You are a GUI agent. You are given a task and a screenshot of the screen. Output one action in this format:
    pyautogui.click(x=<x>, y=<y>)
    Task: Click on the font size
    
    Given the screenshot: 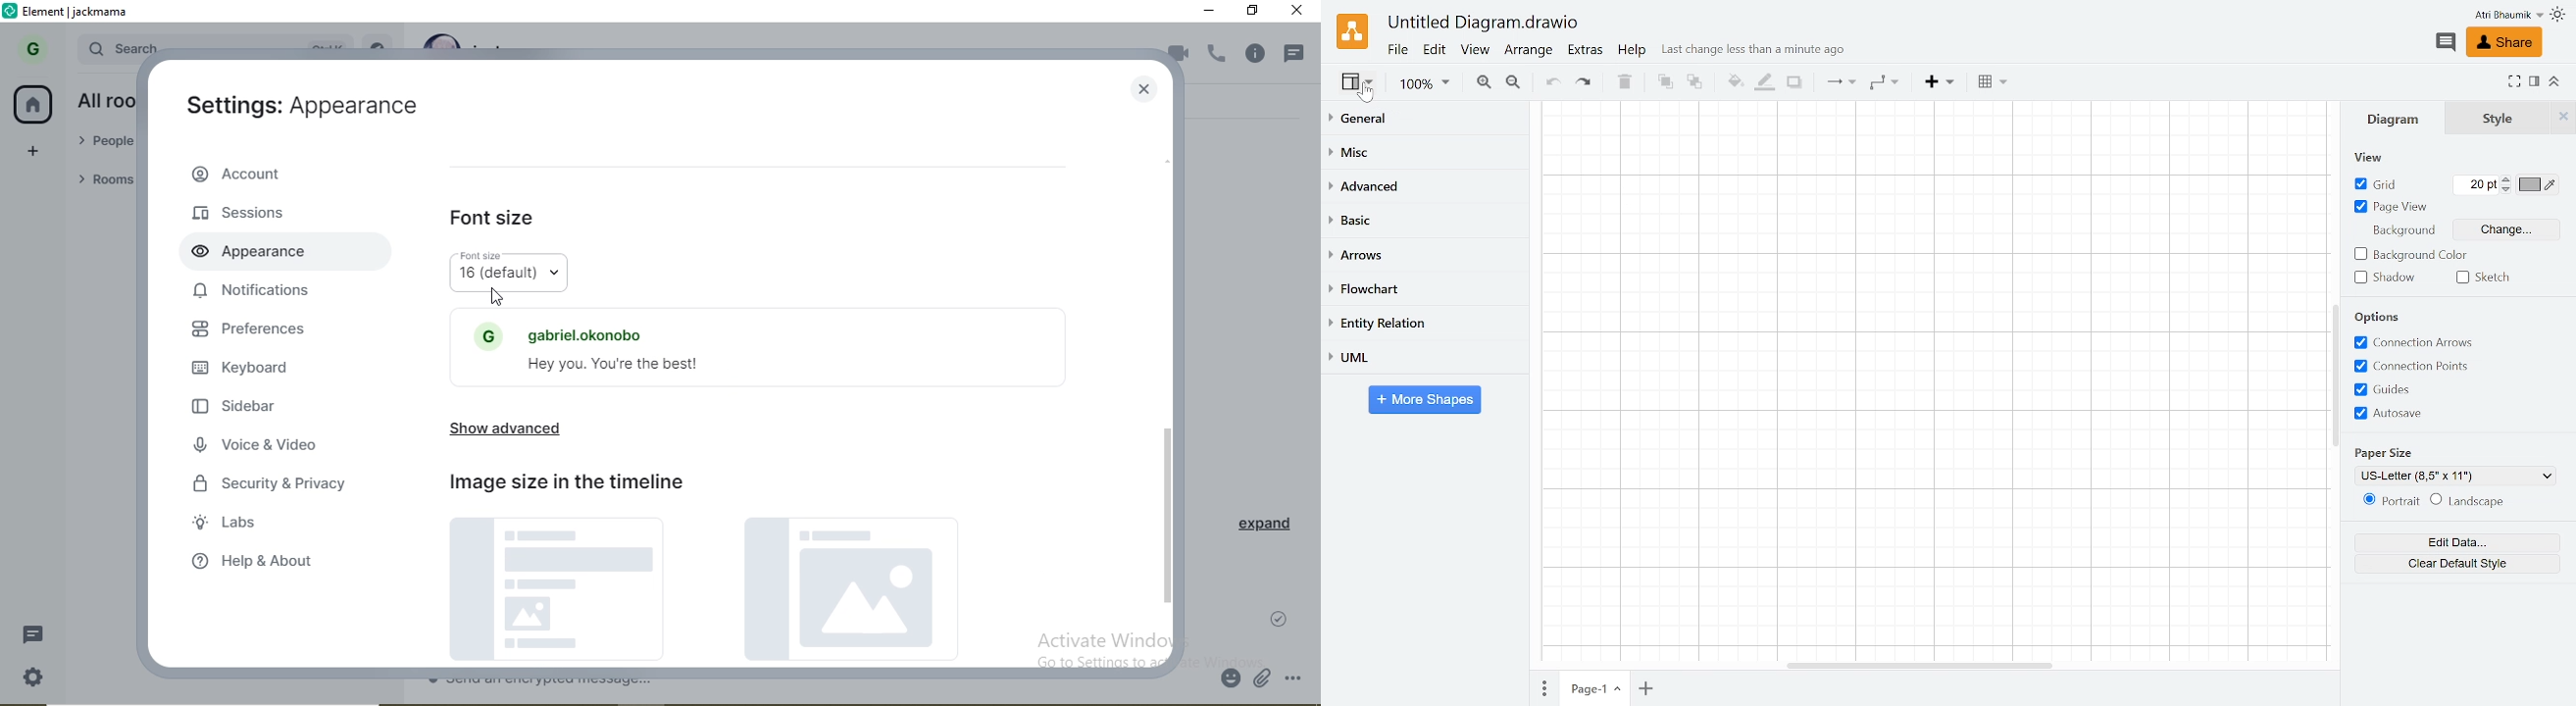 What is the action you would take?
    pyautogui.click(x=495, y=221)
    